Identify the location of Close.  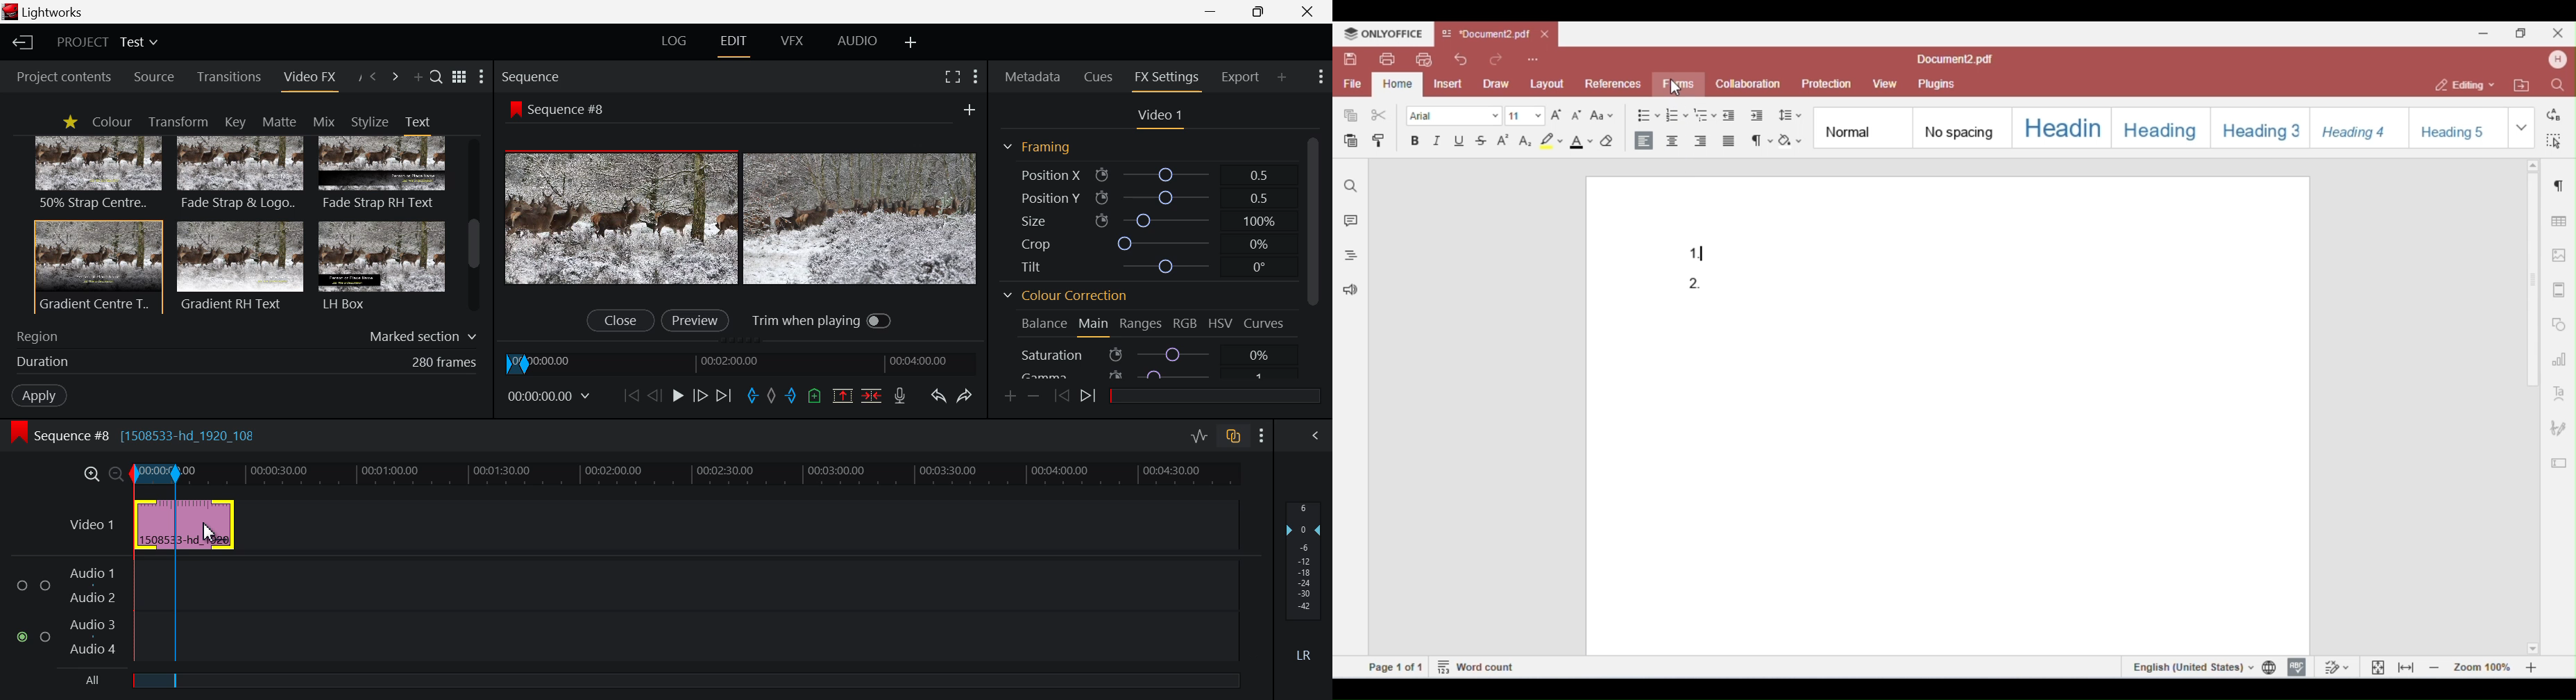
(1309, 12).